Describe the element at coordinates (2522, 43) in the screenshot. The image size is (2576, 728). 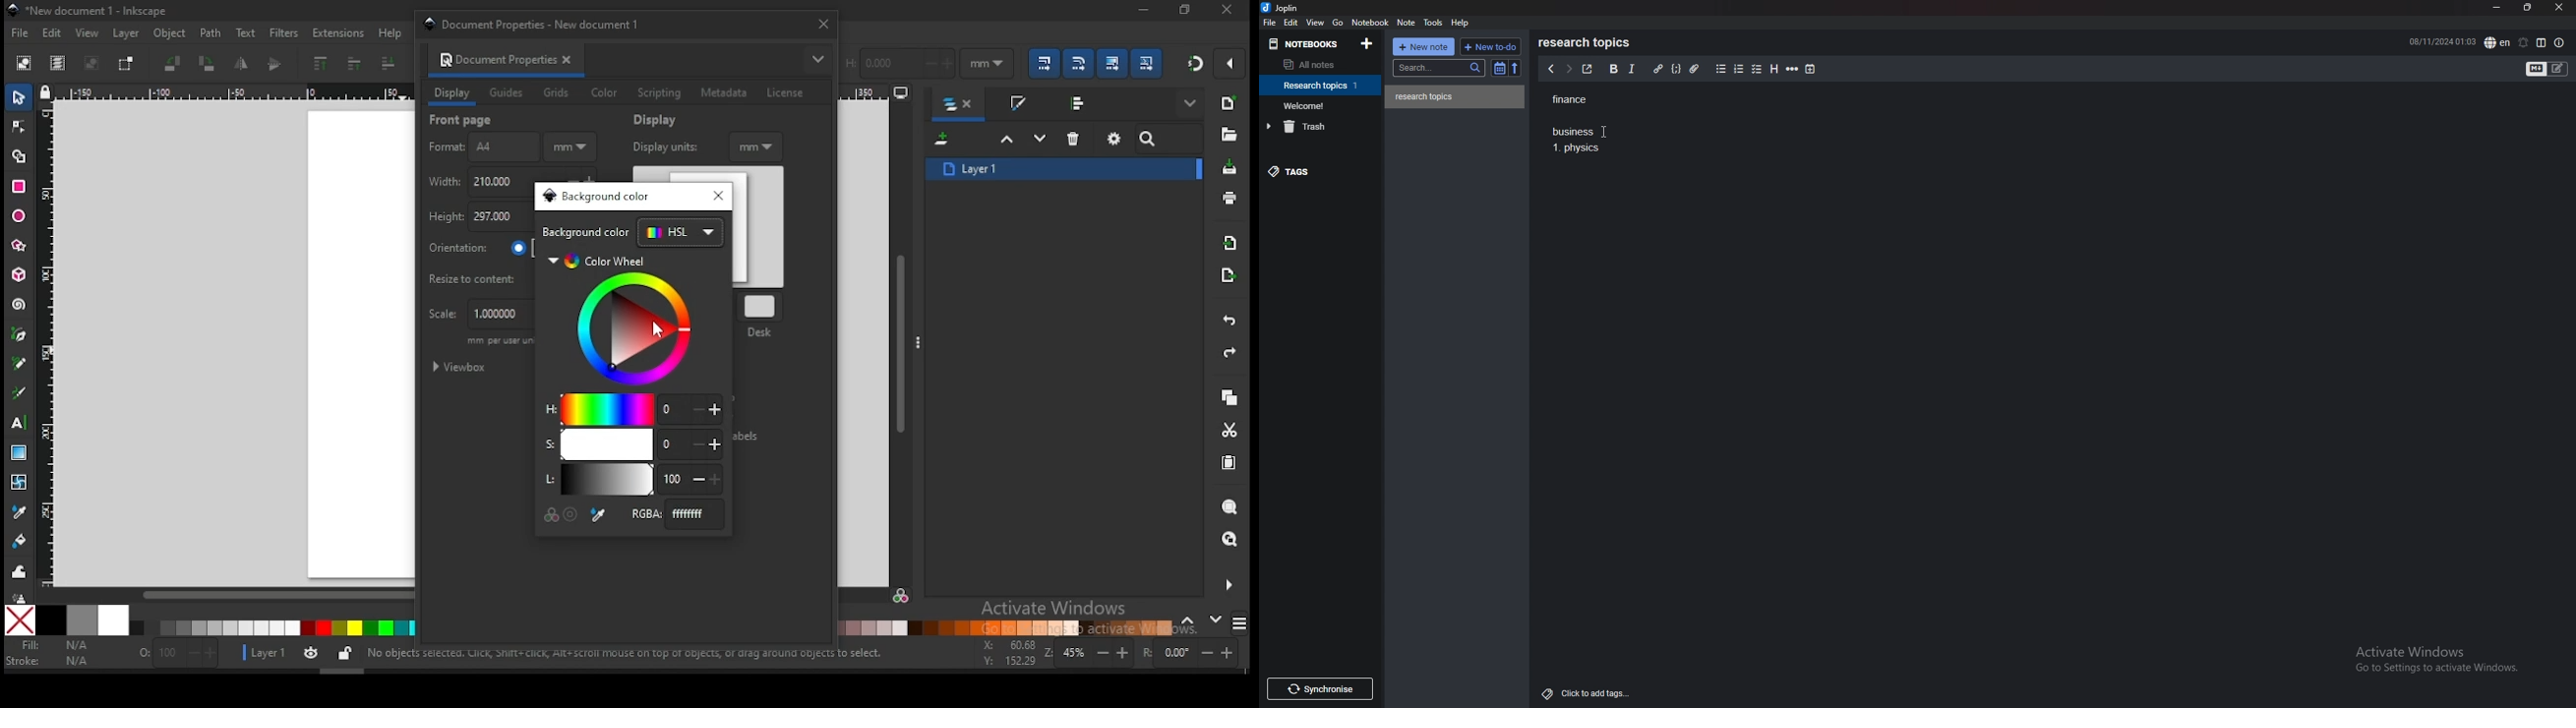
I see `set alarm` at that location.